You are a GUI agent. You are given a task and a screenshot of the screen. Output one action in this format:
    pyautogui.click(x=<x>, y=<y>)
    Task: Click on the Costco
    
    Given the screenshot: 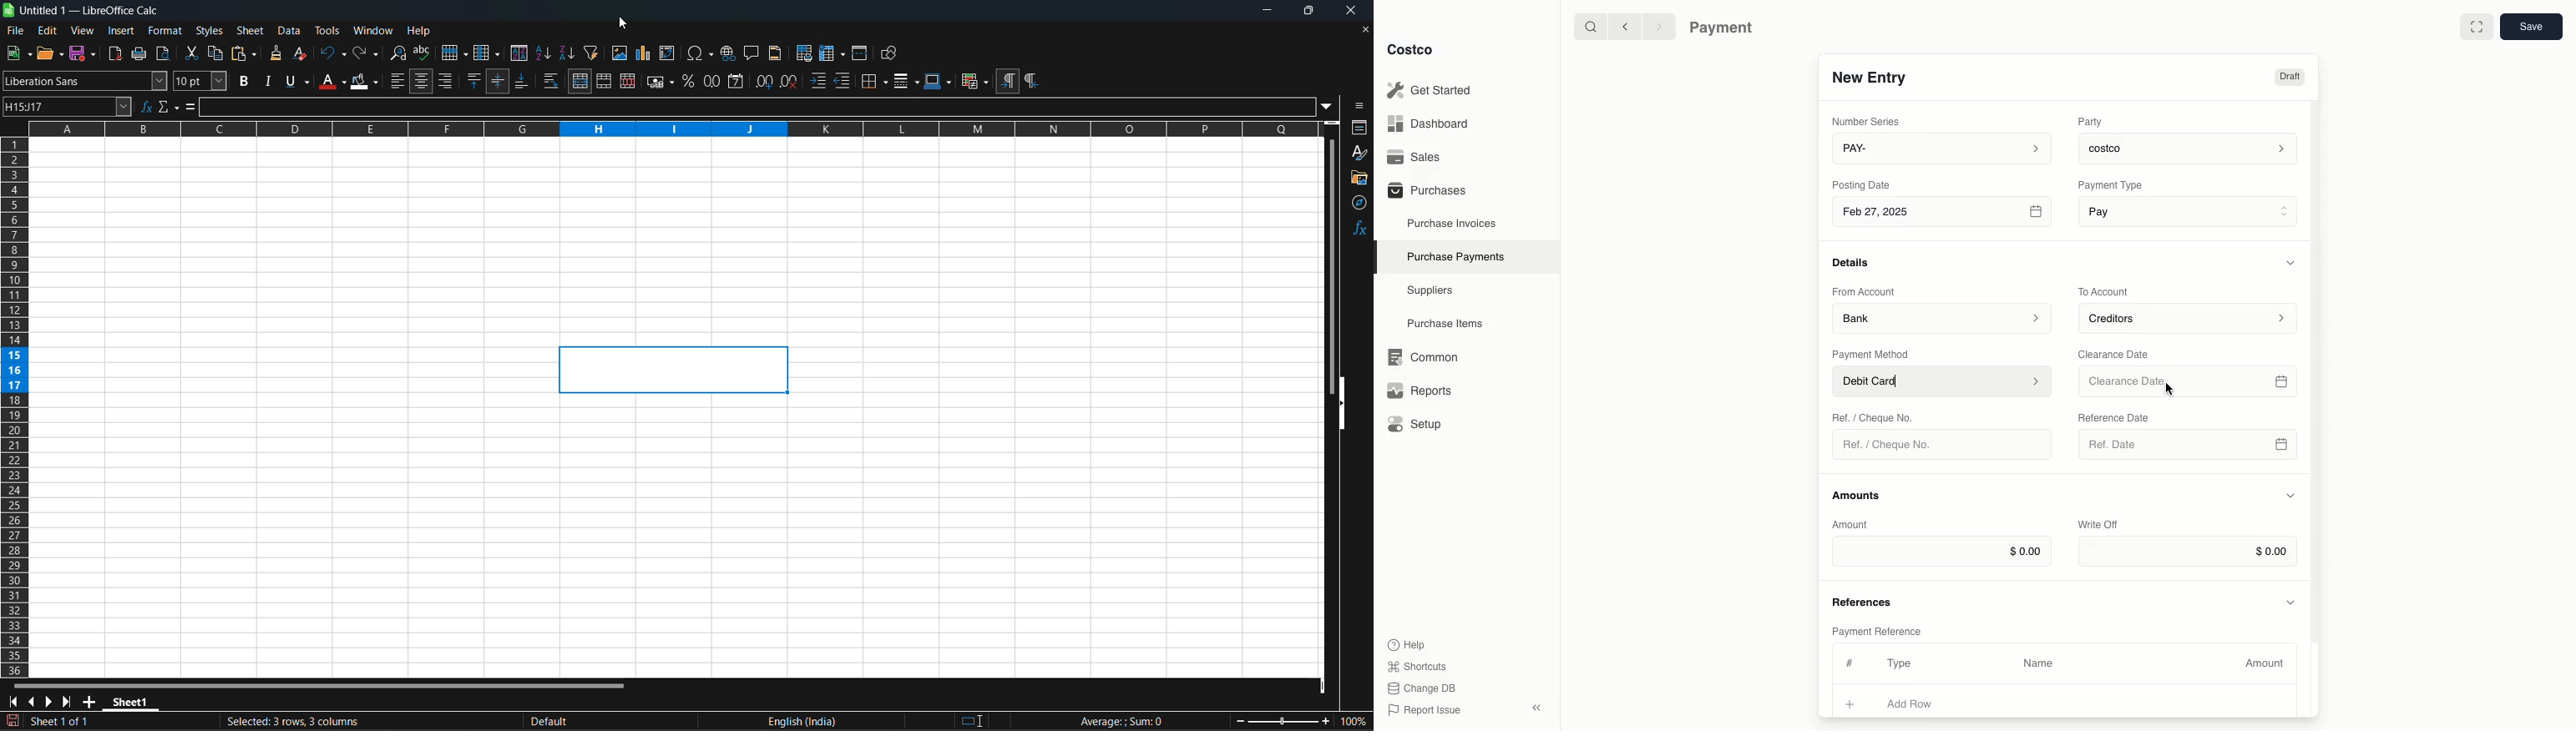 What is the action you would take?
    pyautogui.click(x=1409, y=49)
    